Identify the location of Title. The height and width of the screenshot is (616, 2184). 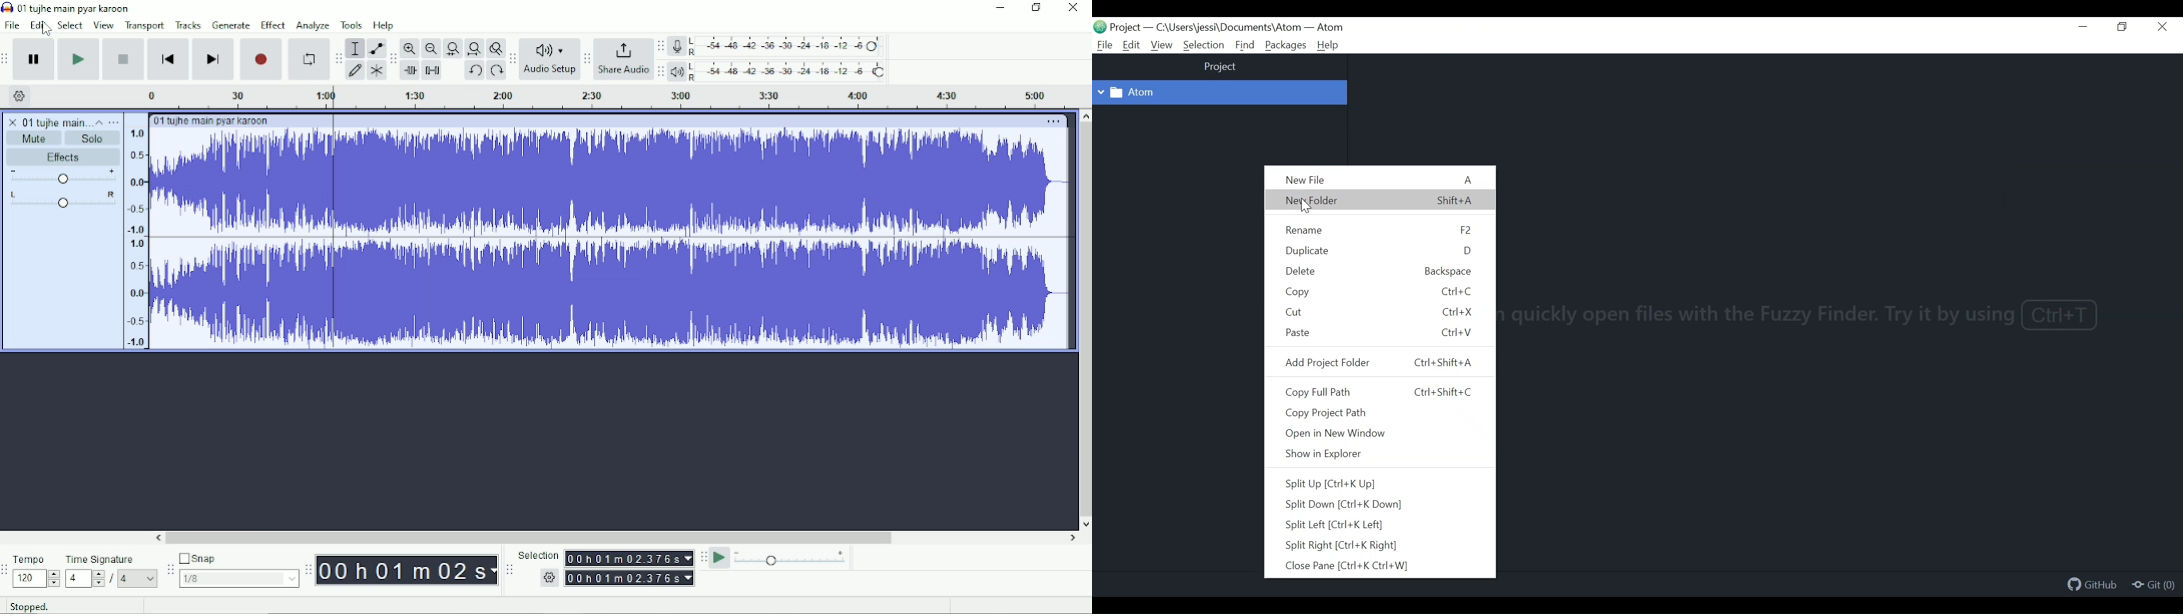
(67, 8).